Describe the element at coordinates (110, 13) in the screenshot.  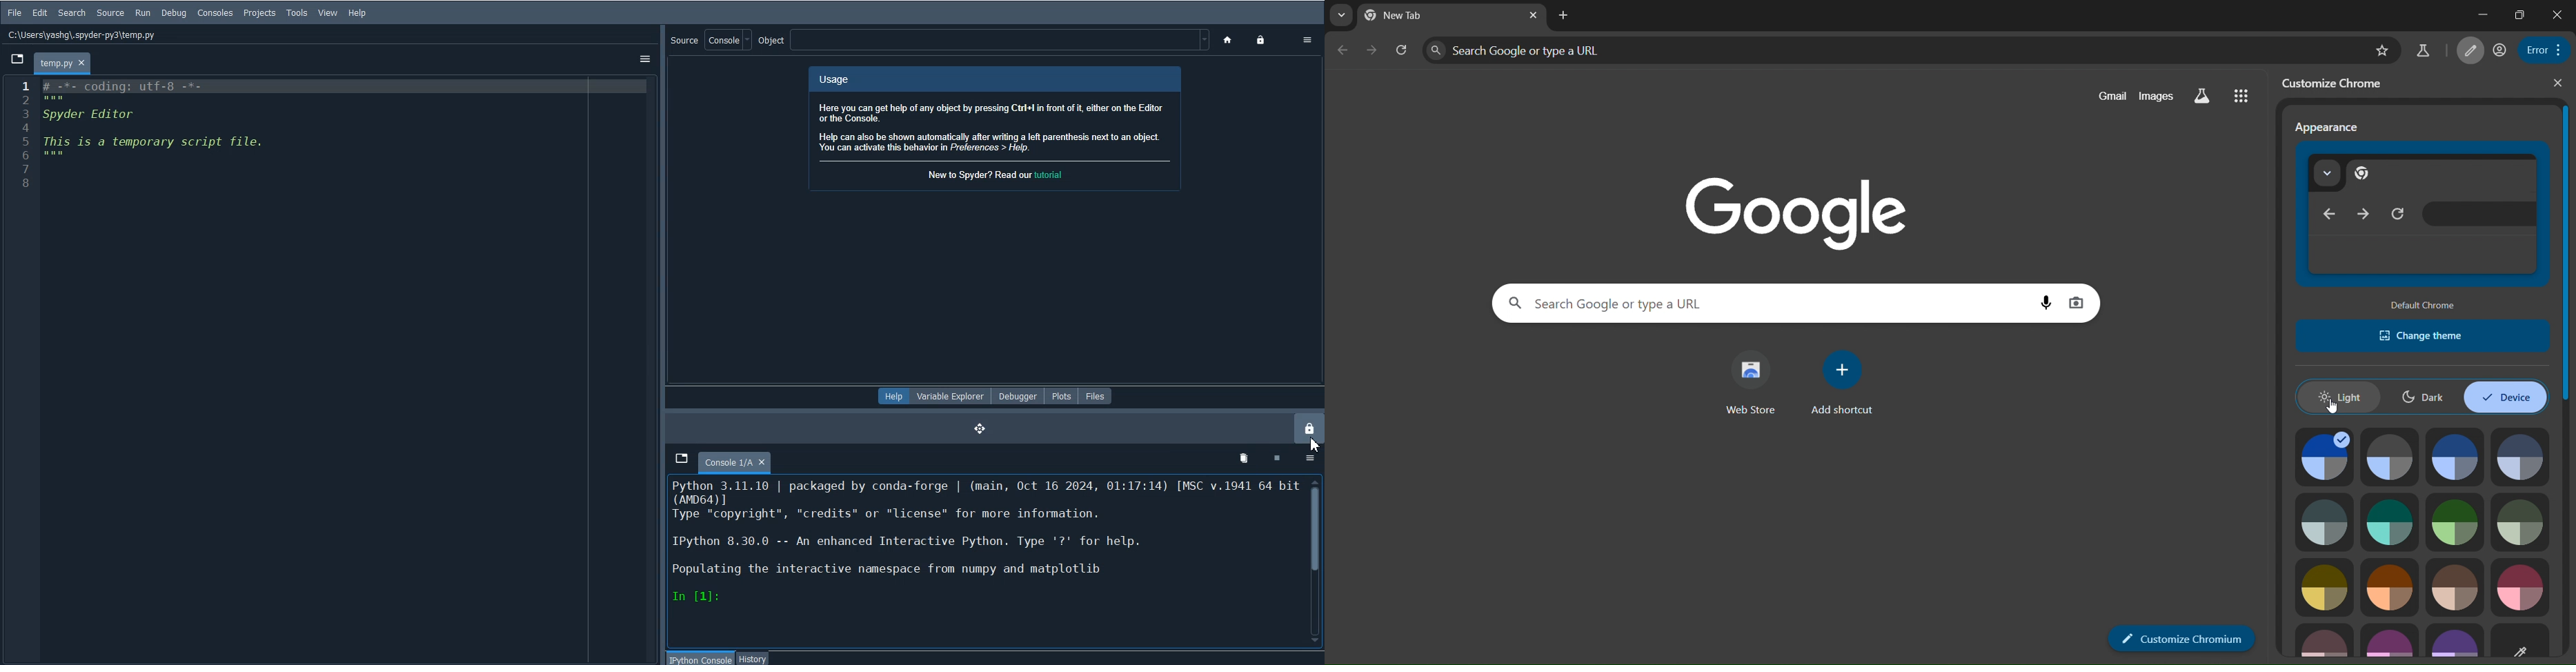
I see `Source` at that location.